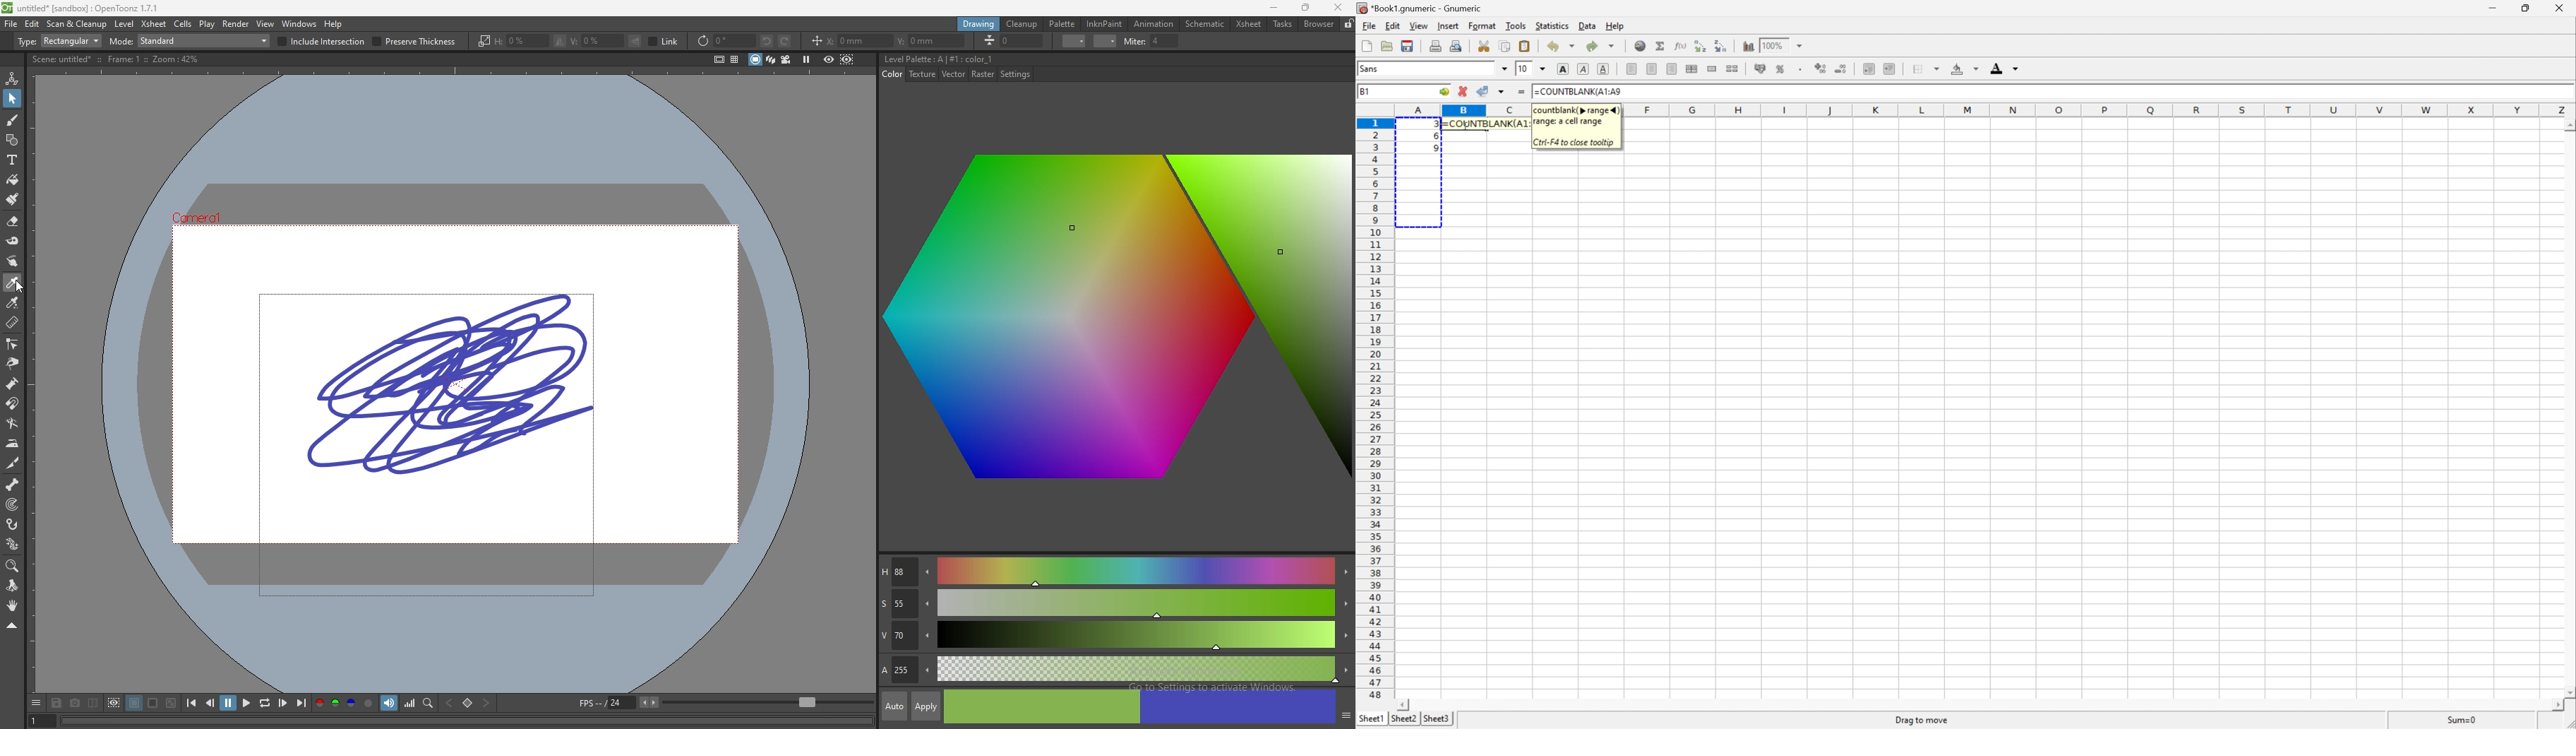 This screenshot has width=2576, height=756. I want to click on soundtrack, so click(389, 702).